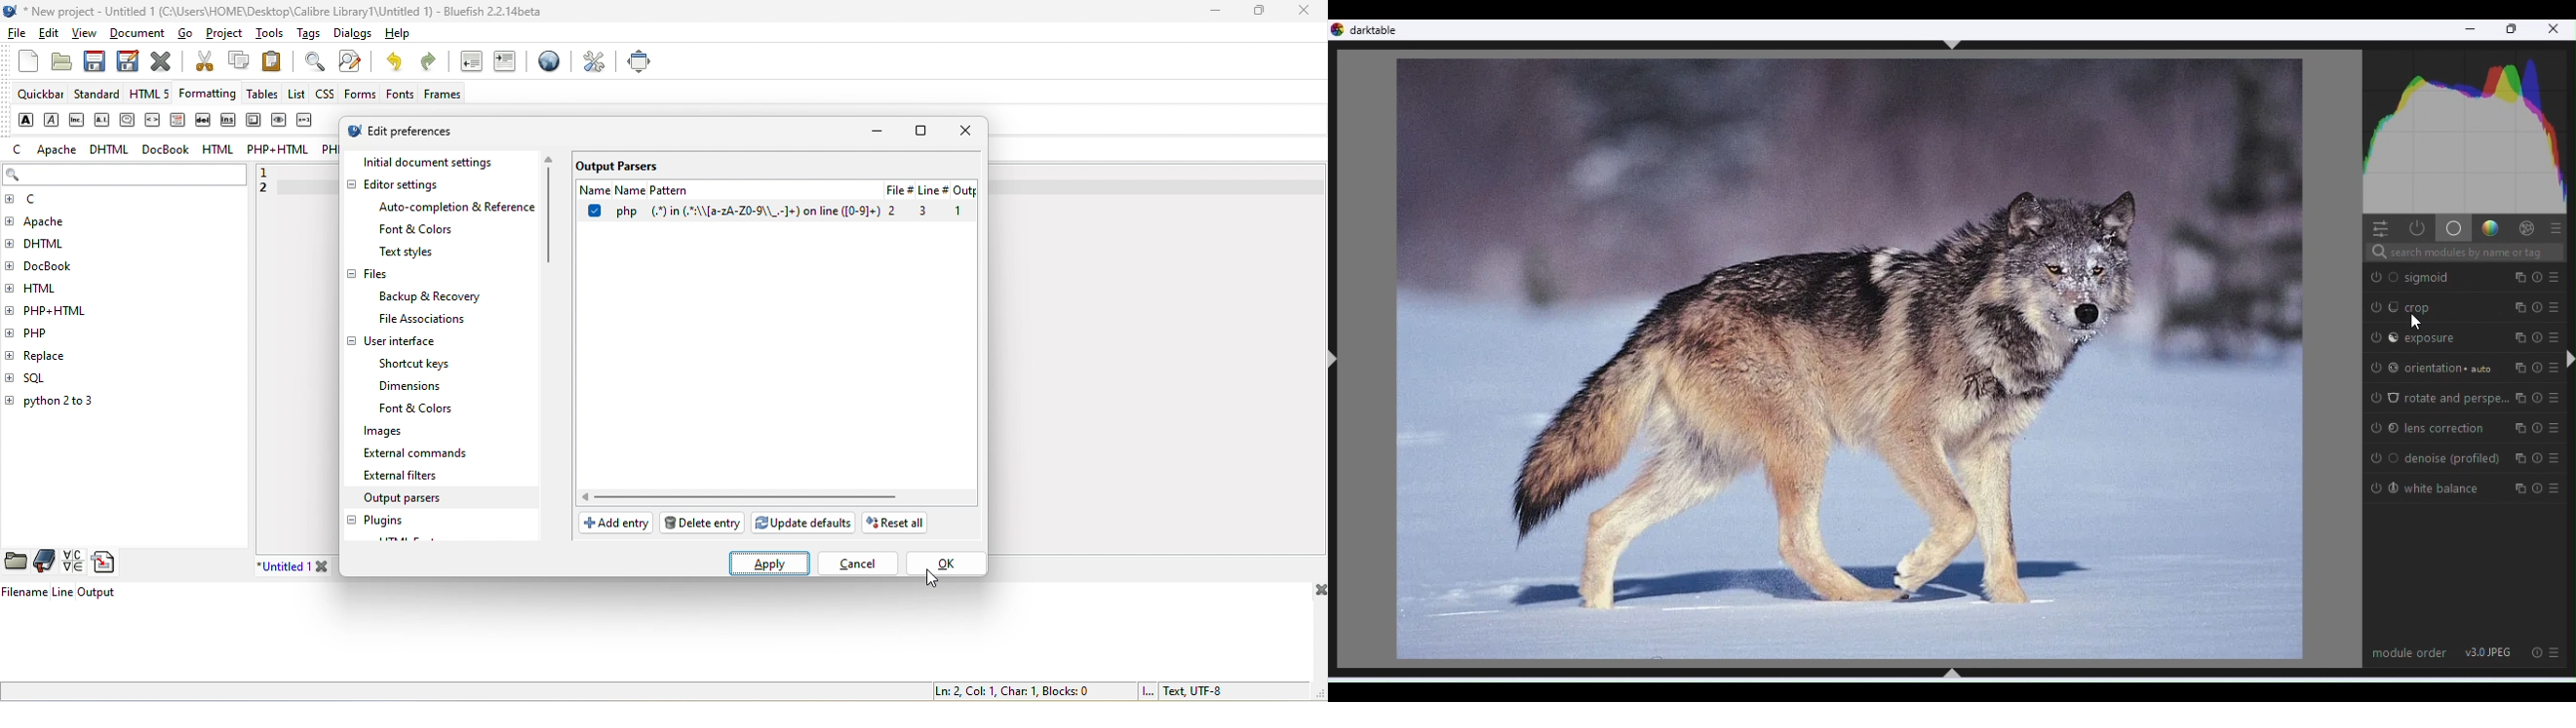  Describe the element at coordinates (1846, 359) in the screenshot. I see `Image` at that location.